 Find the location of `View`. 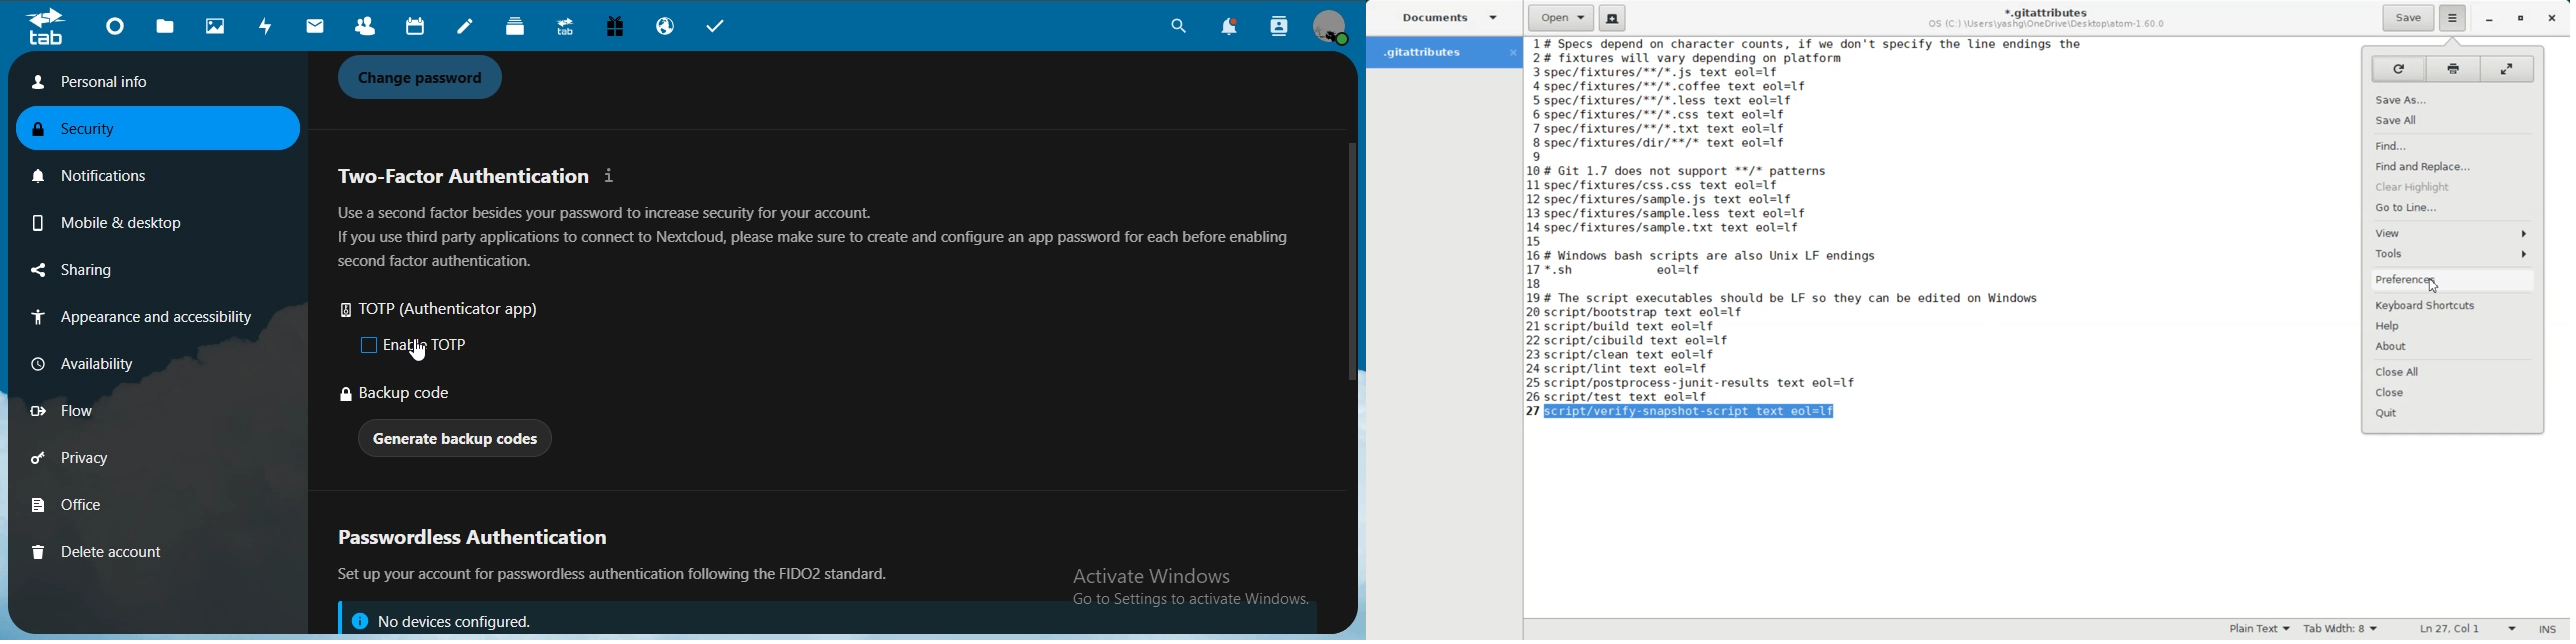

View is located at coordinates (2454, 233).